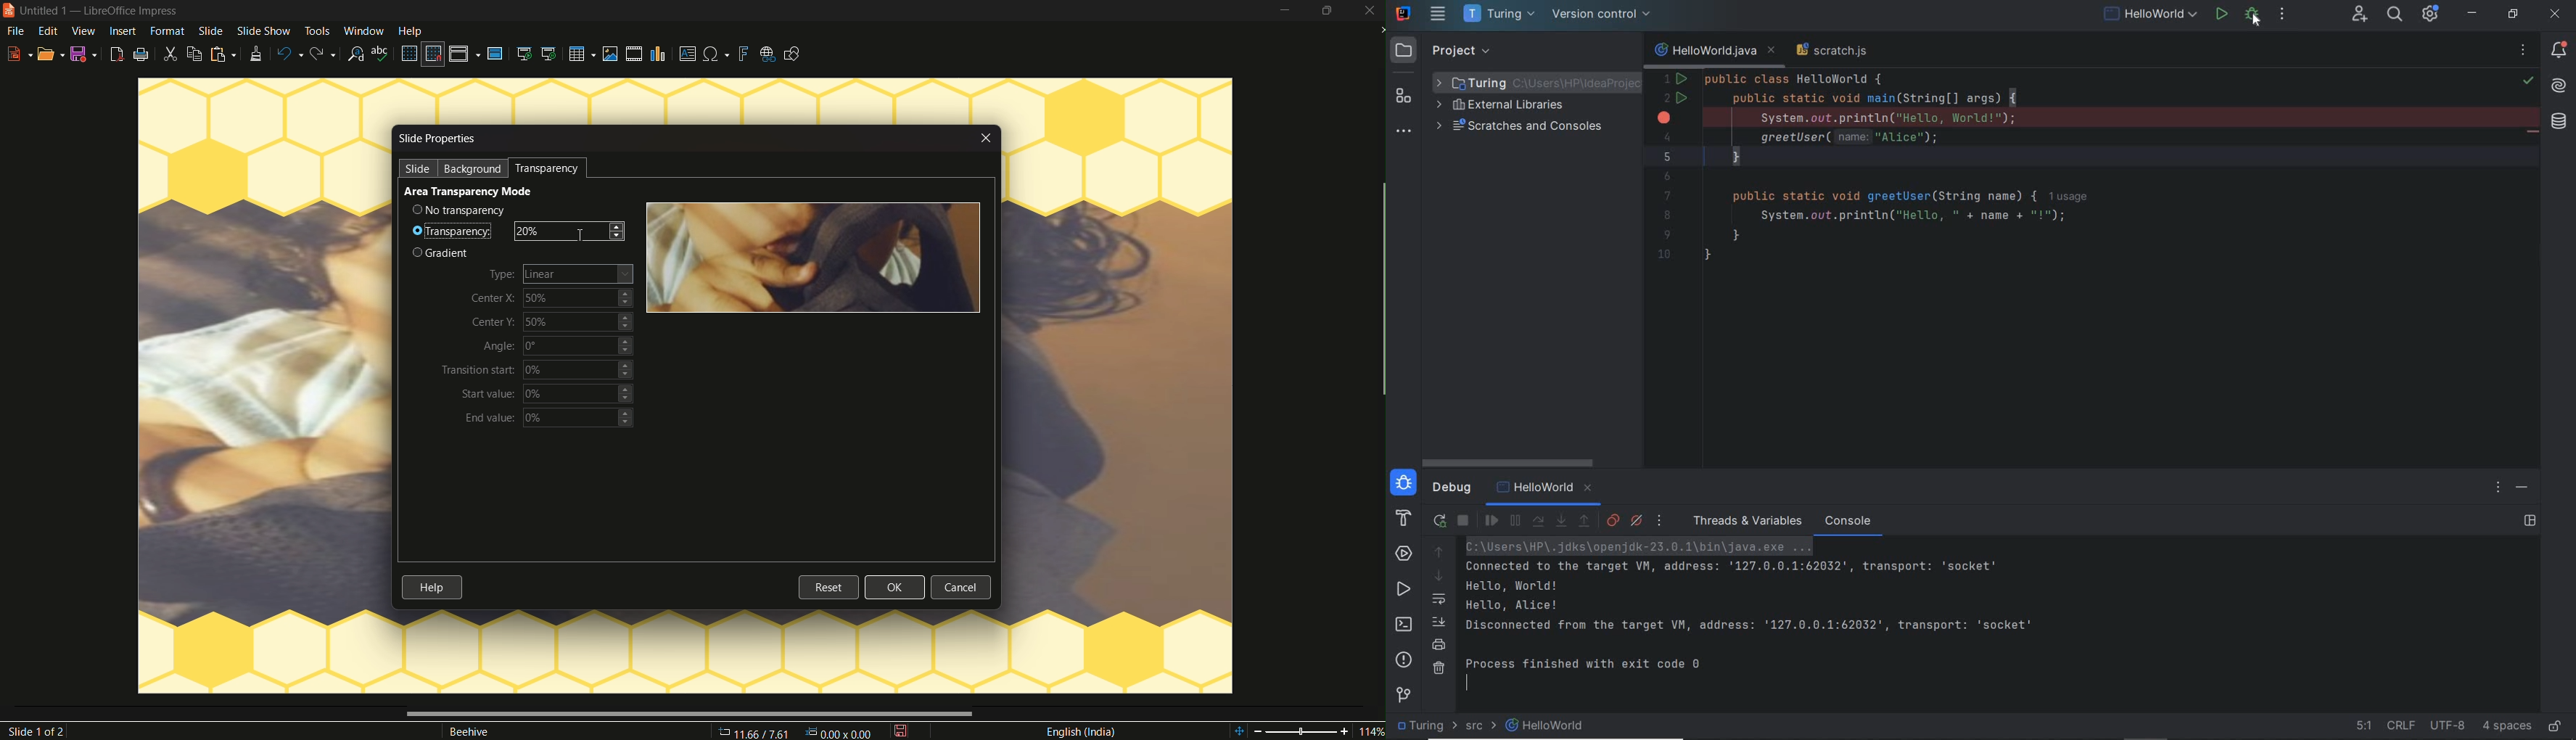 This screenshot has width=2576, height=756. Describe the element at coordinates (495, 321) in the screenshot. I see `center Y` at that location.